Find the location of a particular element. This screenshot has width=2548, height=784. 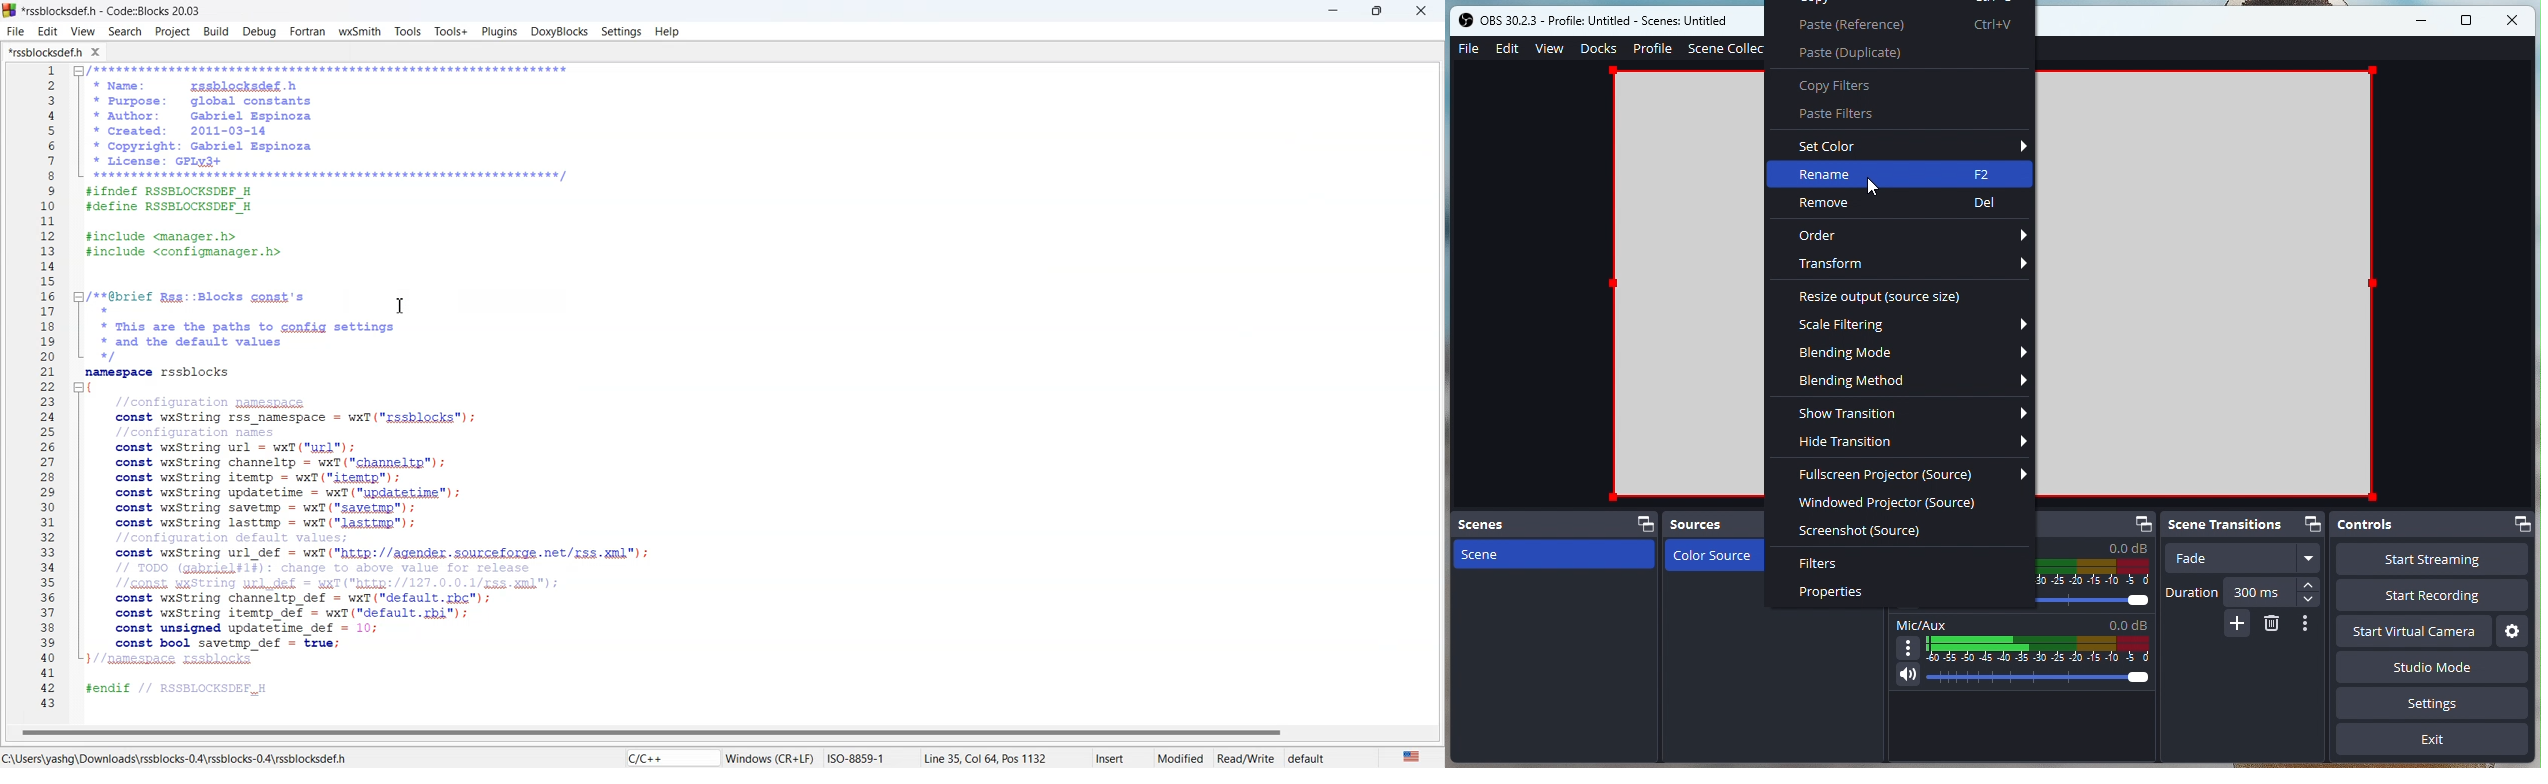

Desktop Audio is located at coordinates (2096, 561).